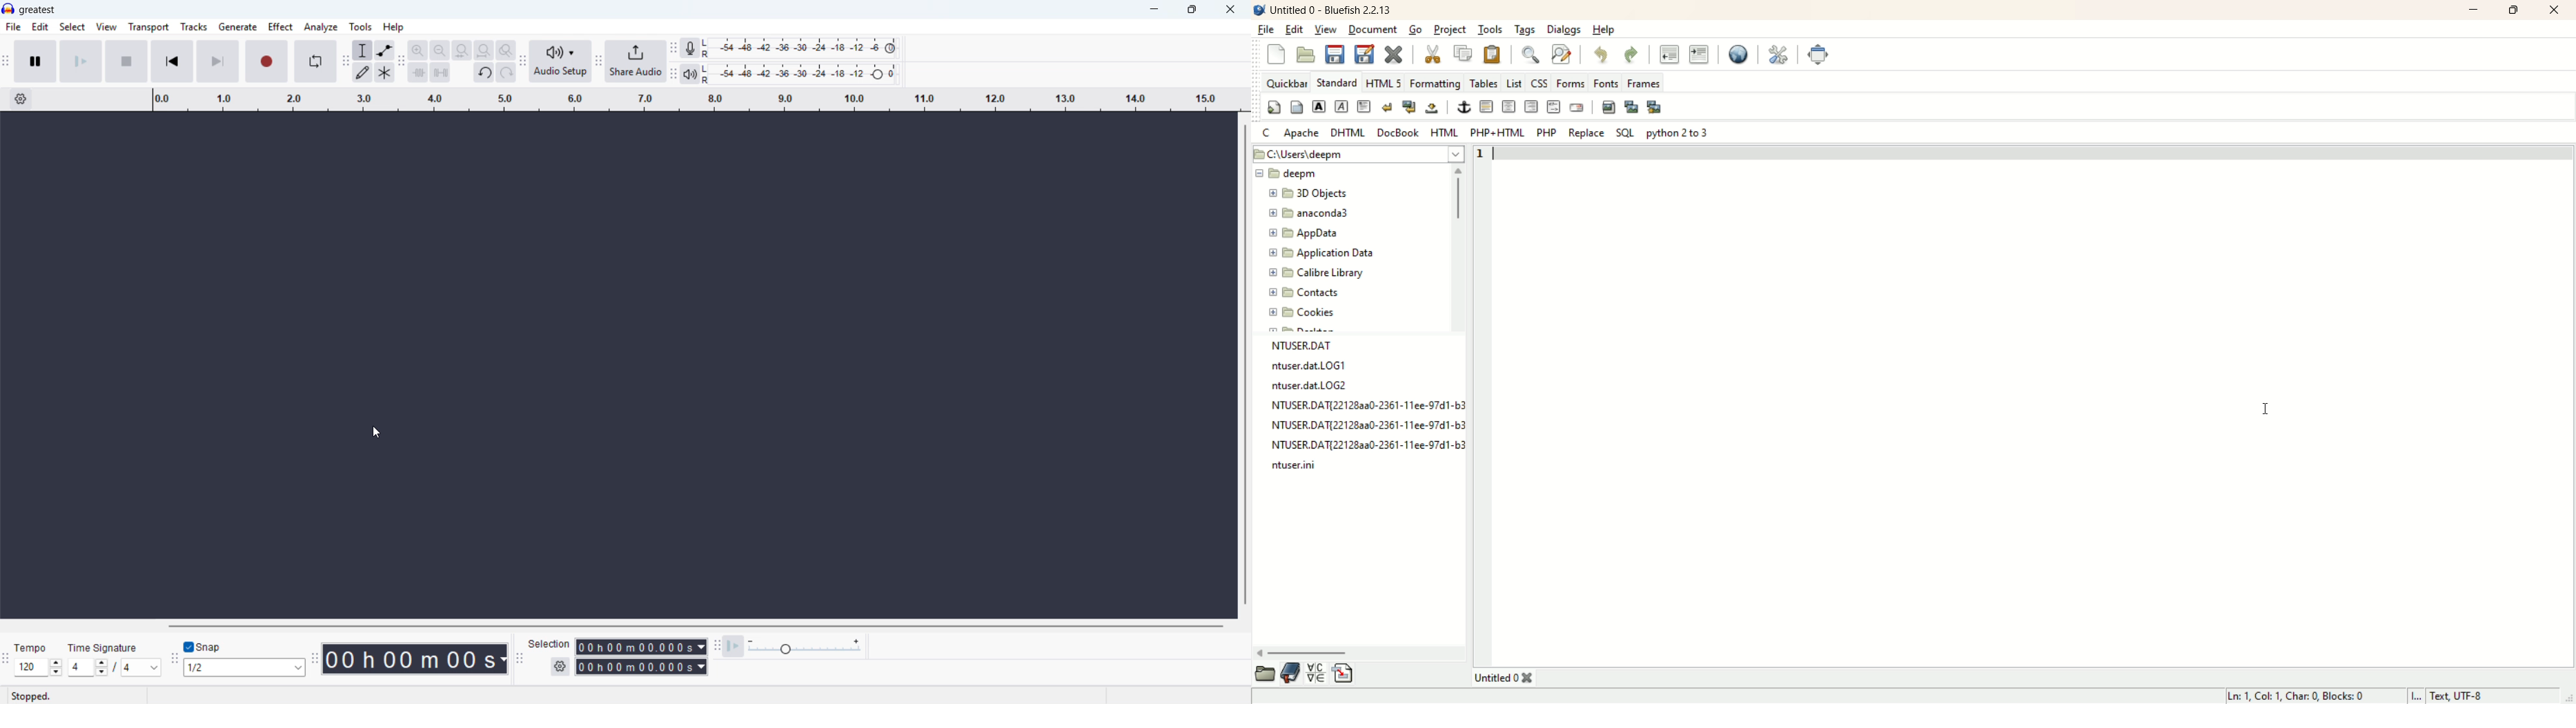 This screenshot has width=2576, height=728. Describe the element at coordinates (175, 660) in the screenshot. I see `Snapping toolbar ` at that location.